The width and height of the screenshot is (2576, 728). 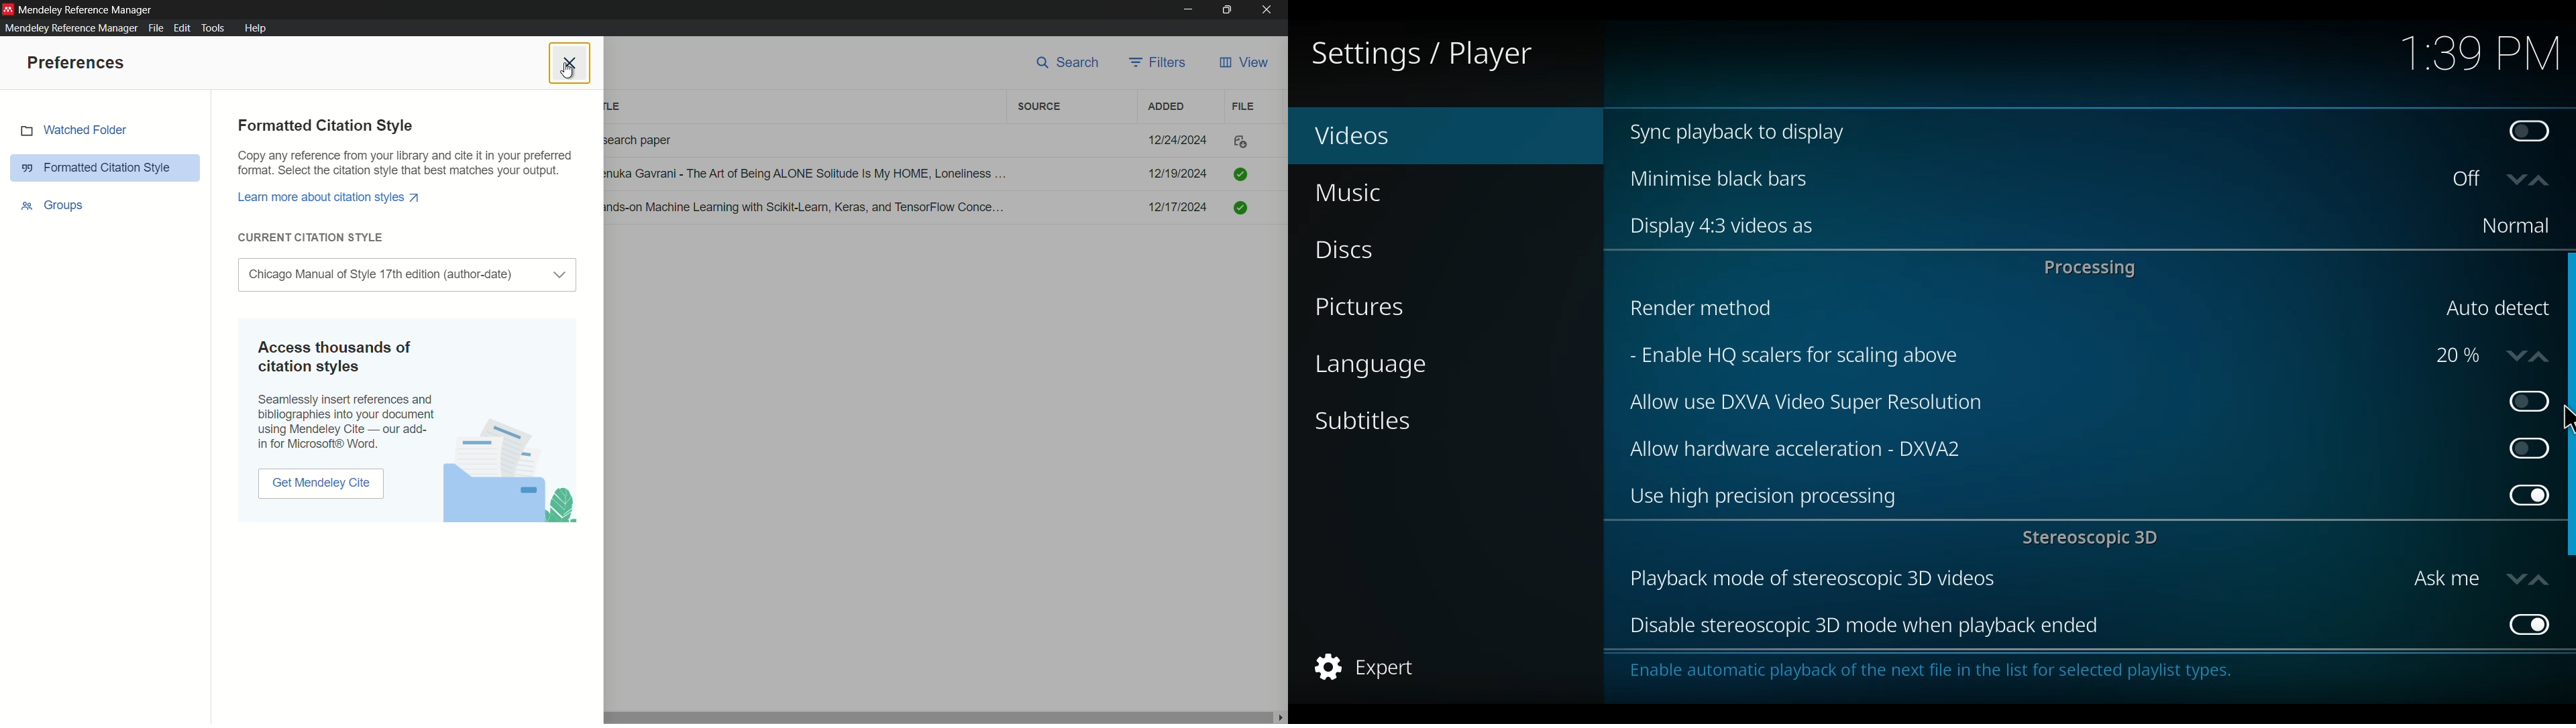 I want to click on up, so click(x=2543, y=181).